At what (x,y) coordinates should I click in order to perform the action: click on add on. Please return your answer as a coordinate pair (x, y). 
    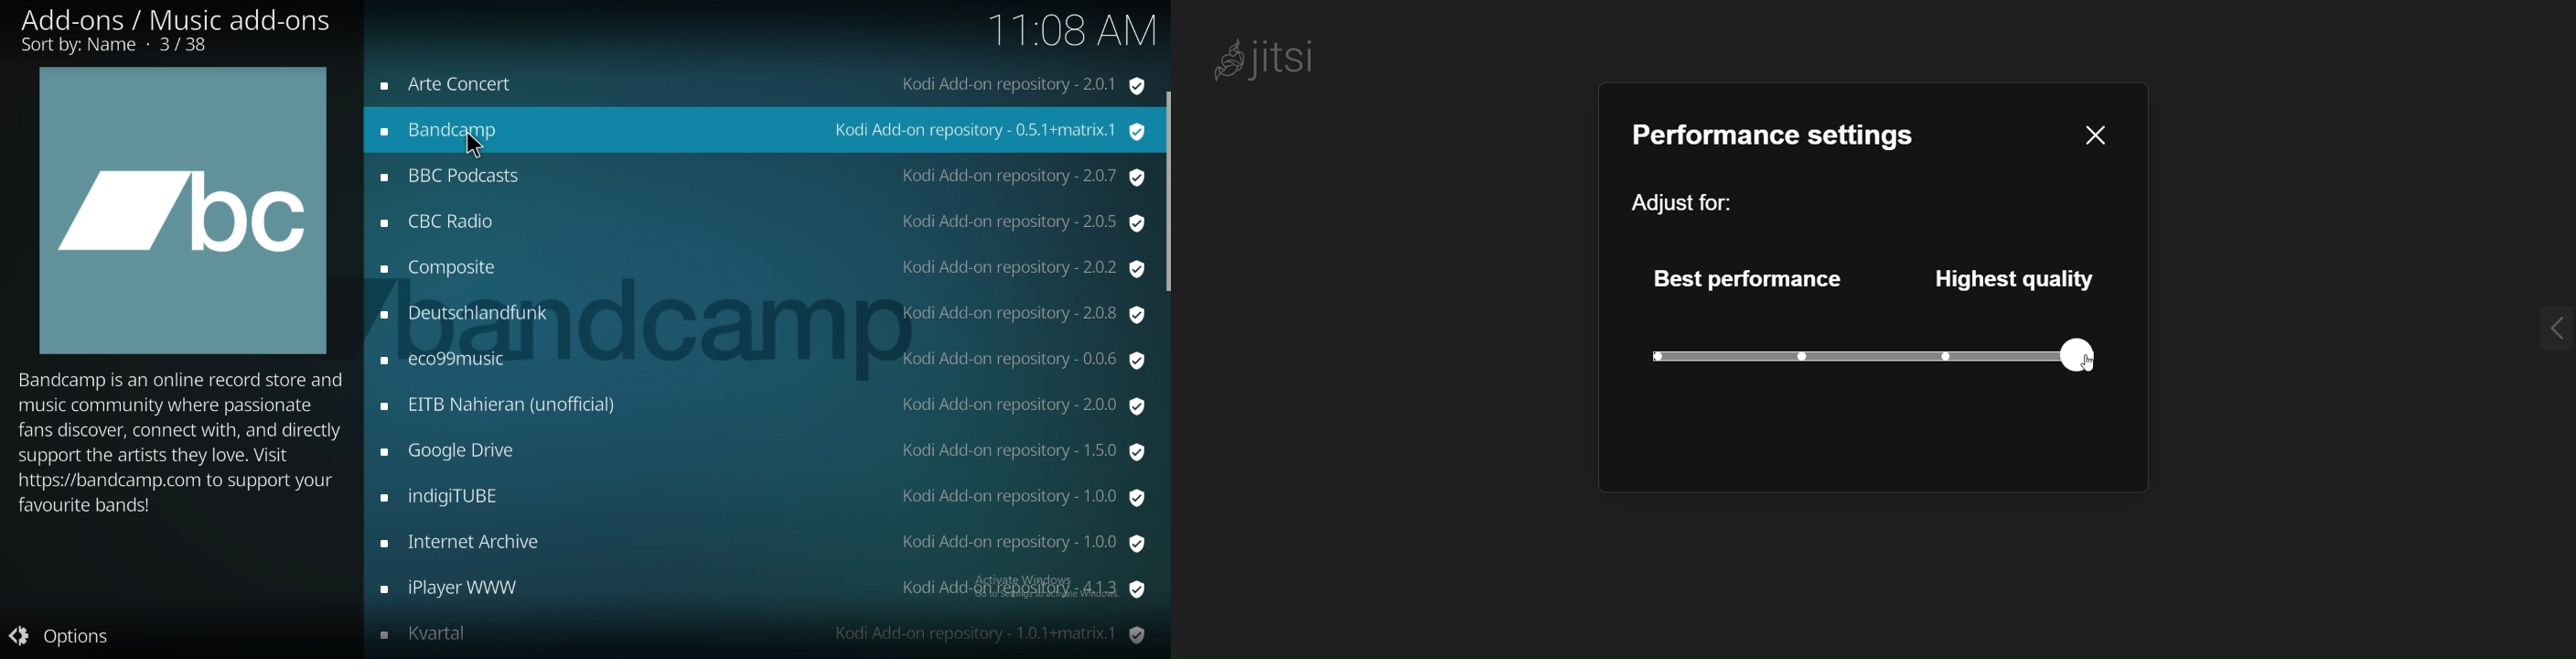
    Looking at the image, I should click on (761, 589).